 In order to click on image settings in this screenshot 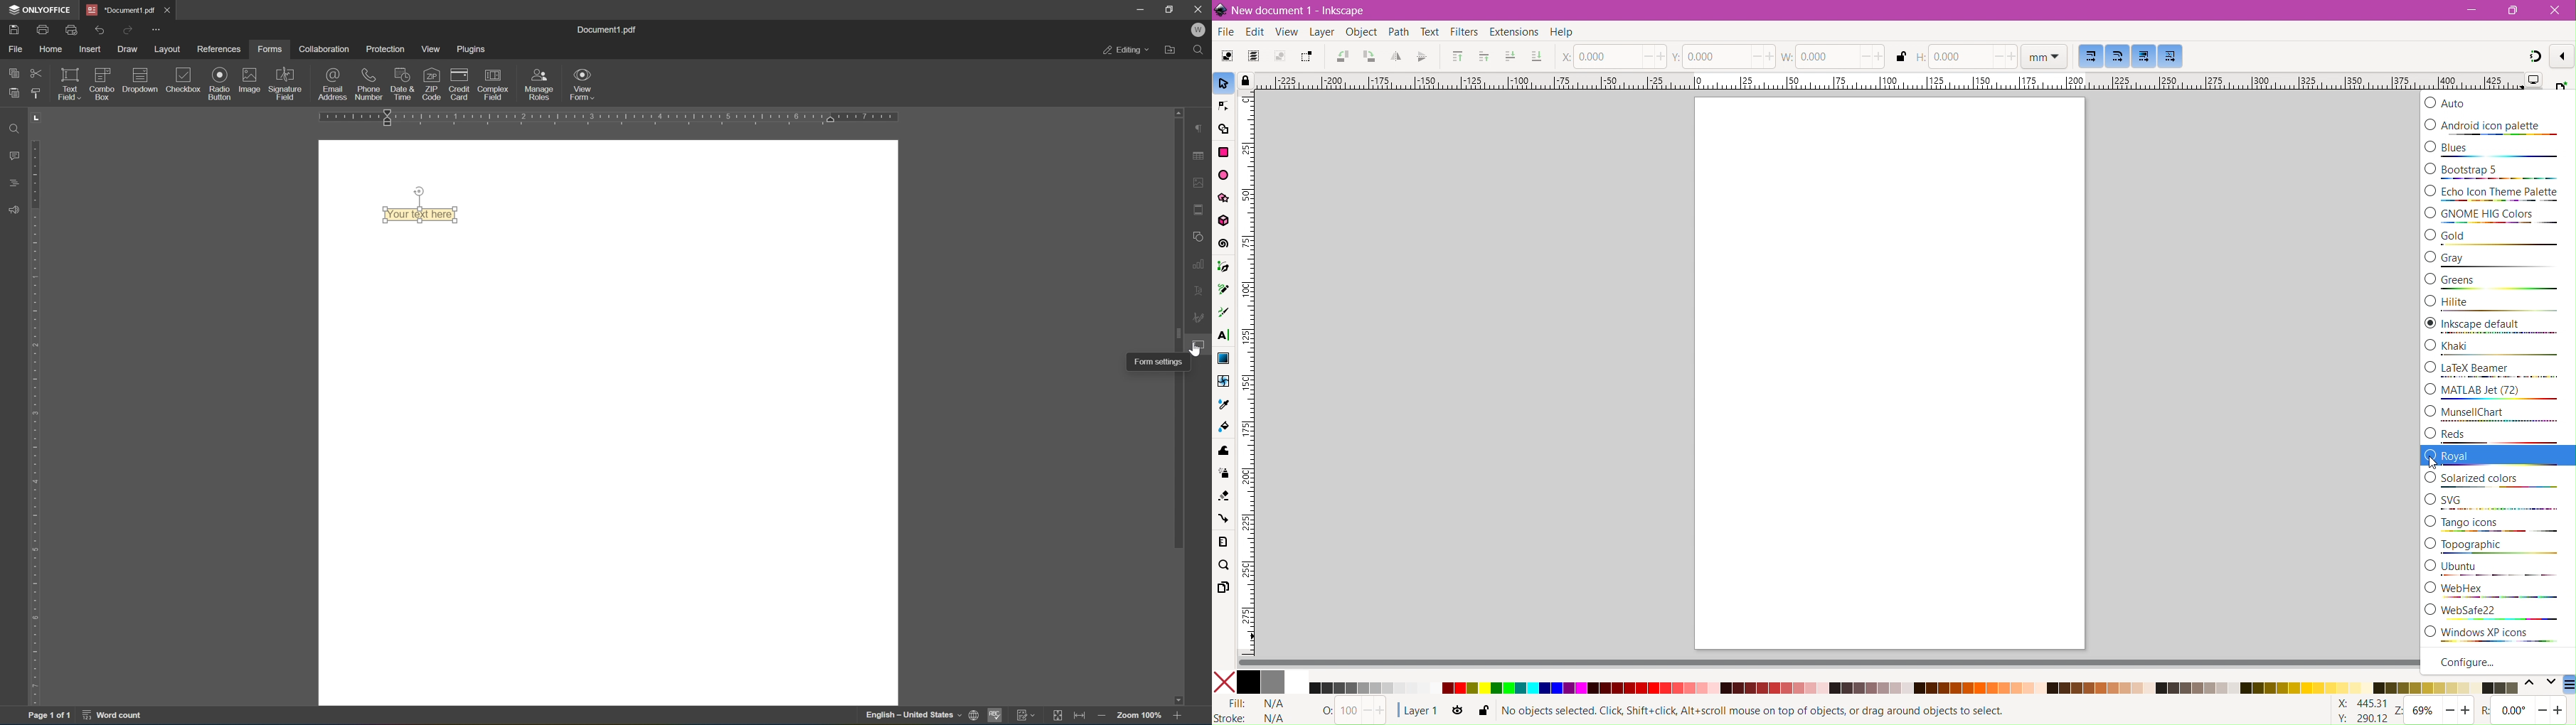, I will do `click(1198, 180)`.